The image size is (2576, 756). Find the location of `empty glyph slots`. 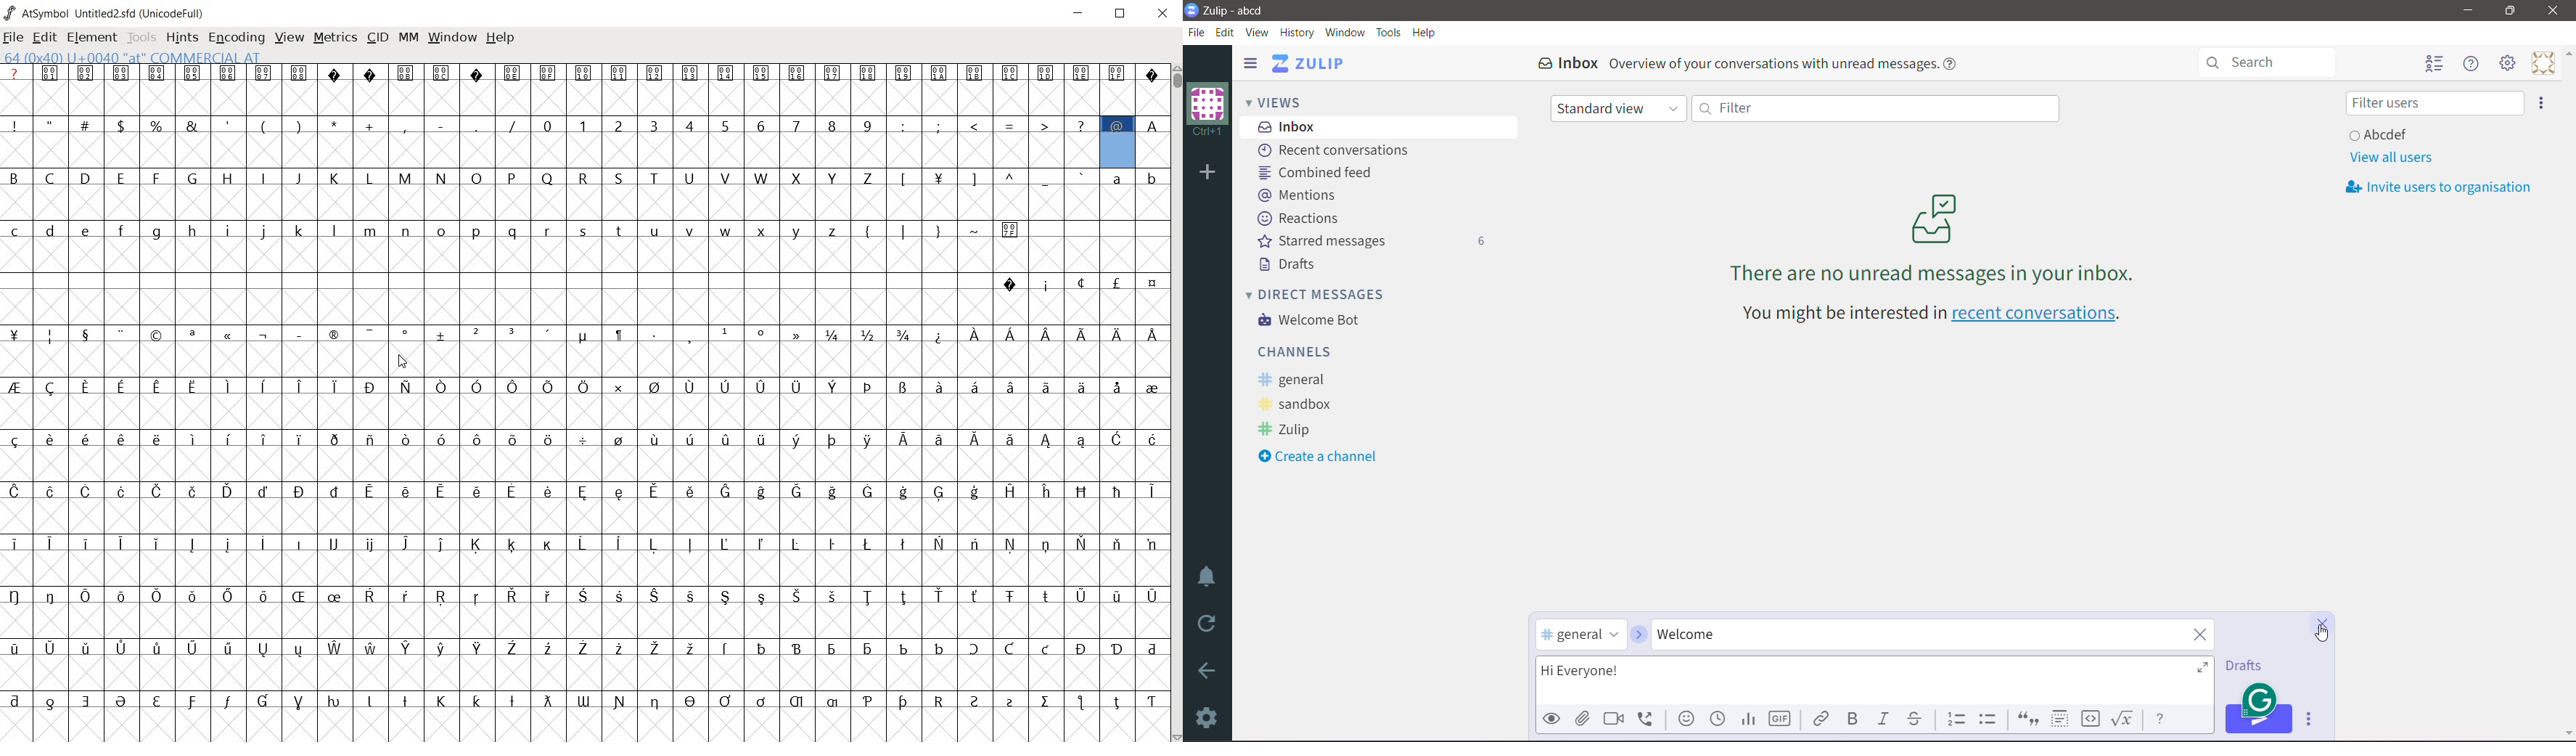

empty glyph slots is located at coordinates (584, 308).